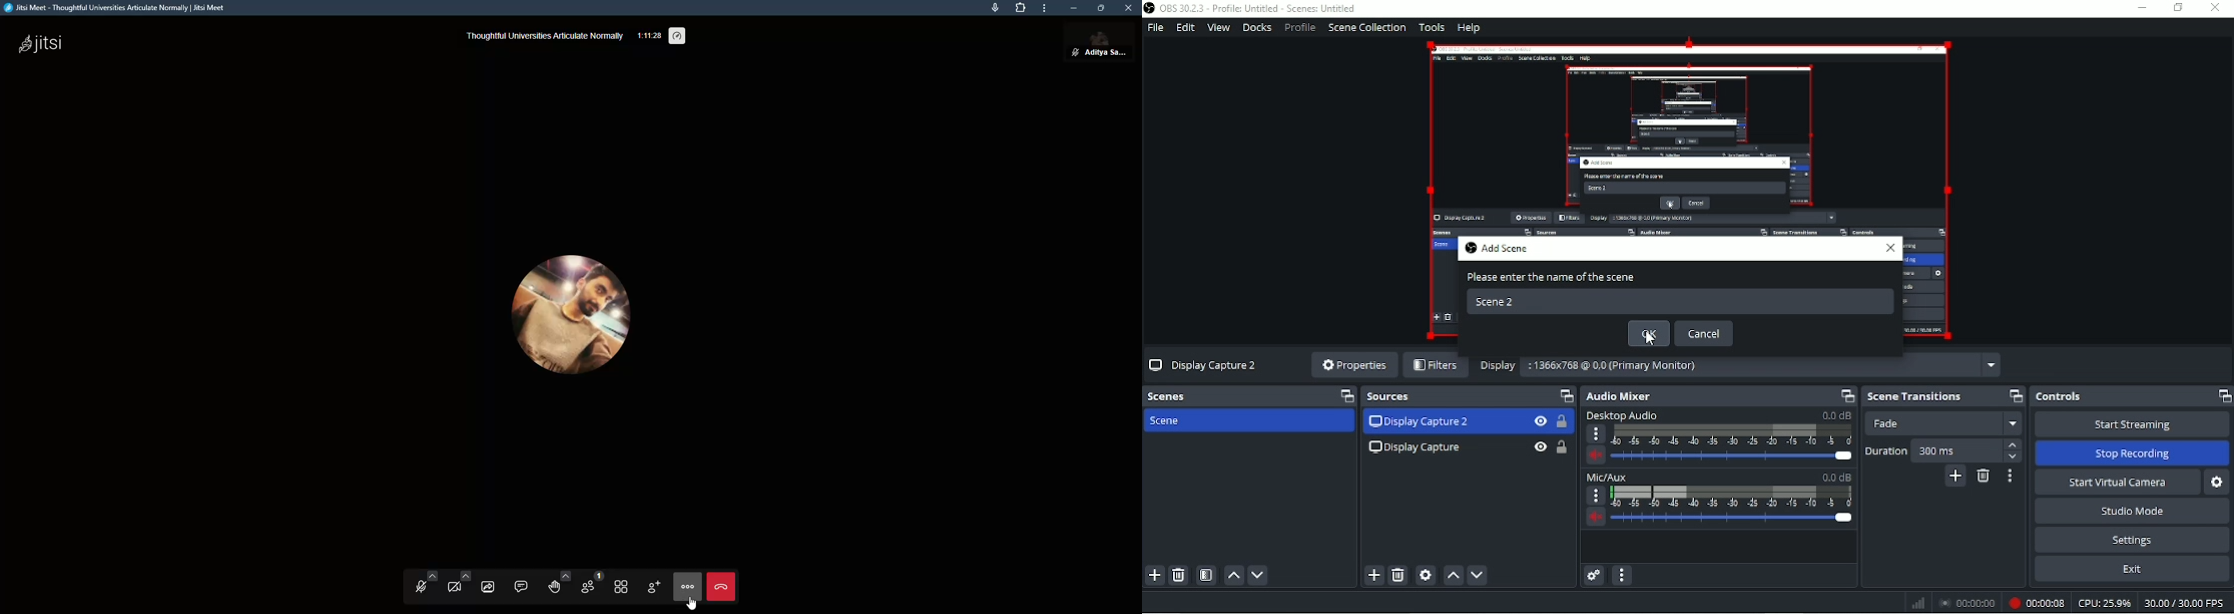 The height and width of the screenshot is (616, 2240). What do you see at coordinates (1496, 303) in the screenshot?
I see `Scene 2` at bounding box center [1496, 303].